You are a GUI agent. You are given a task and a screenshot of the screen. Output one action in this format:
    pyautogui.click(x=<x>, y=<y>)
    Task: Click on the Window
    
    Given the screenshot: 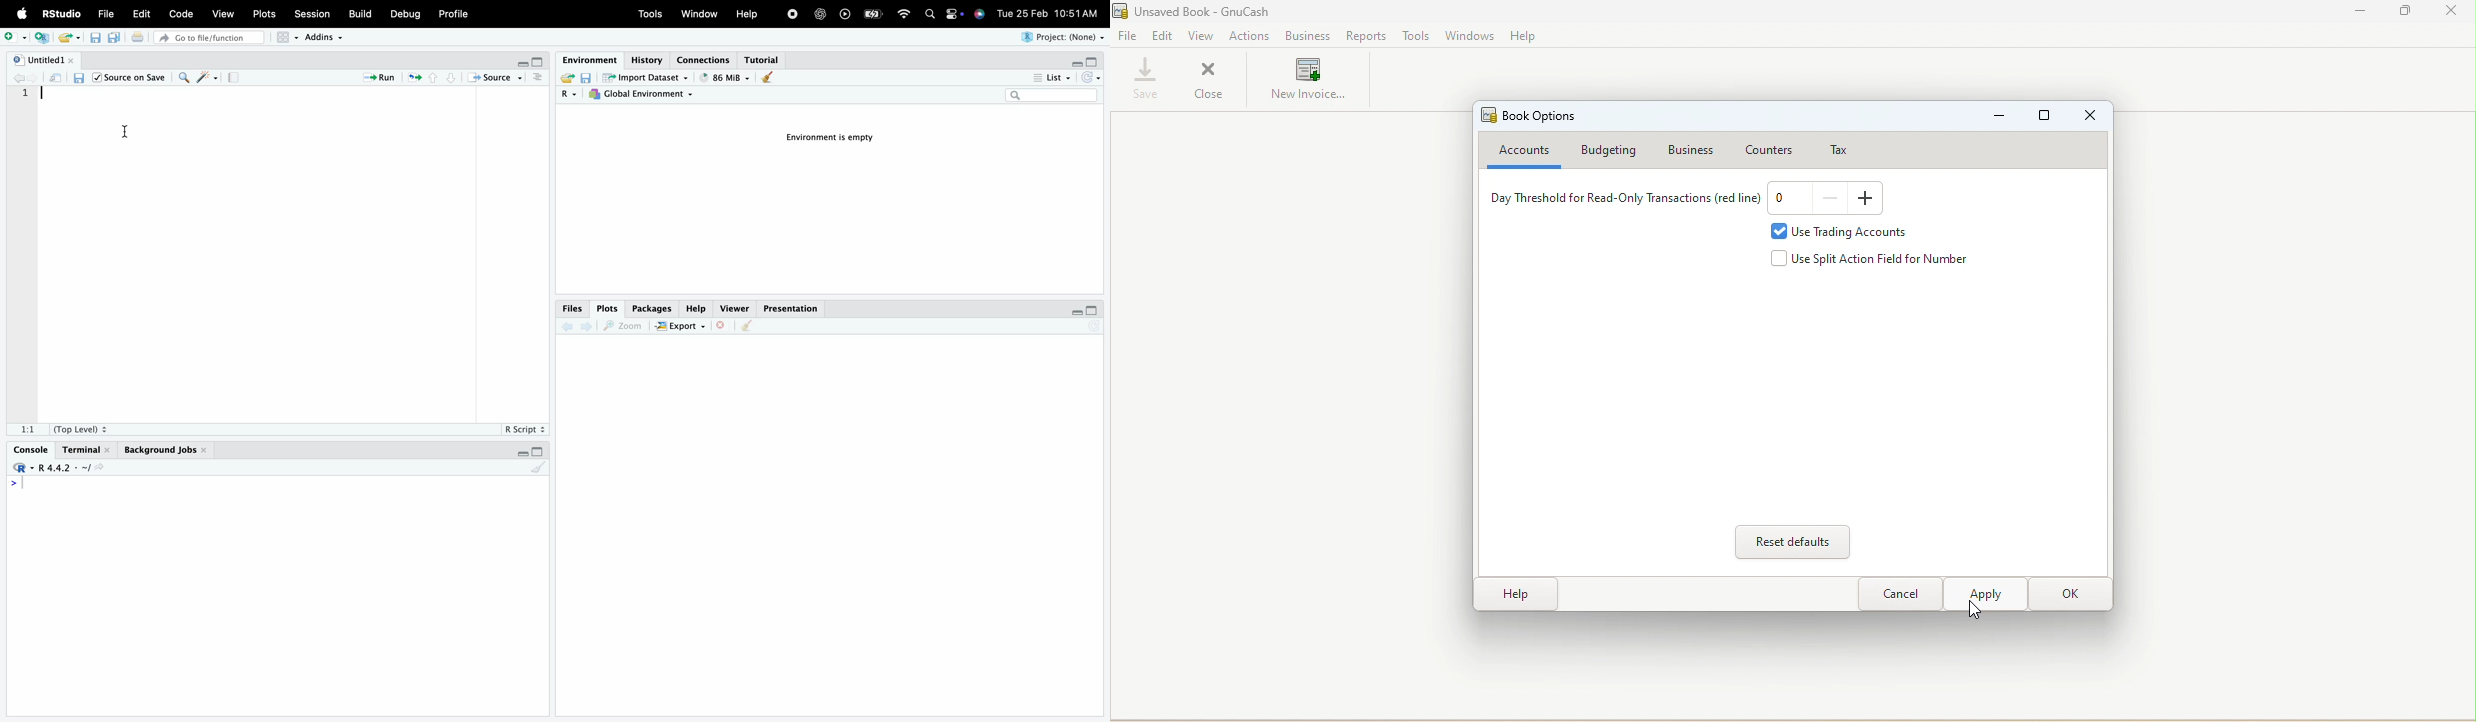 What is the action you would take?
    pyautogui.click(x=698, y=14)
    